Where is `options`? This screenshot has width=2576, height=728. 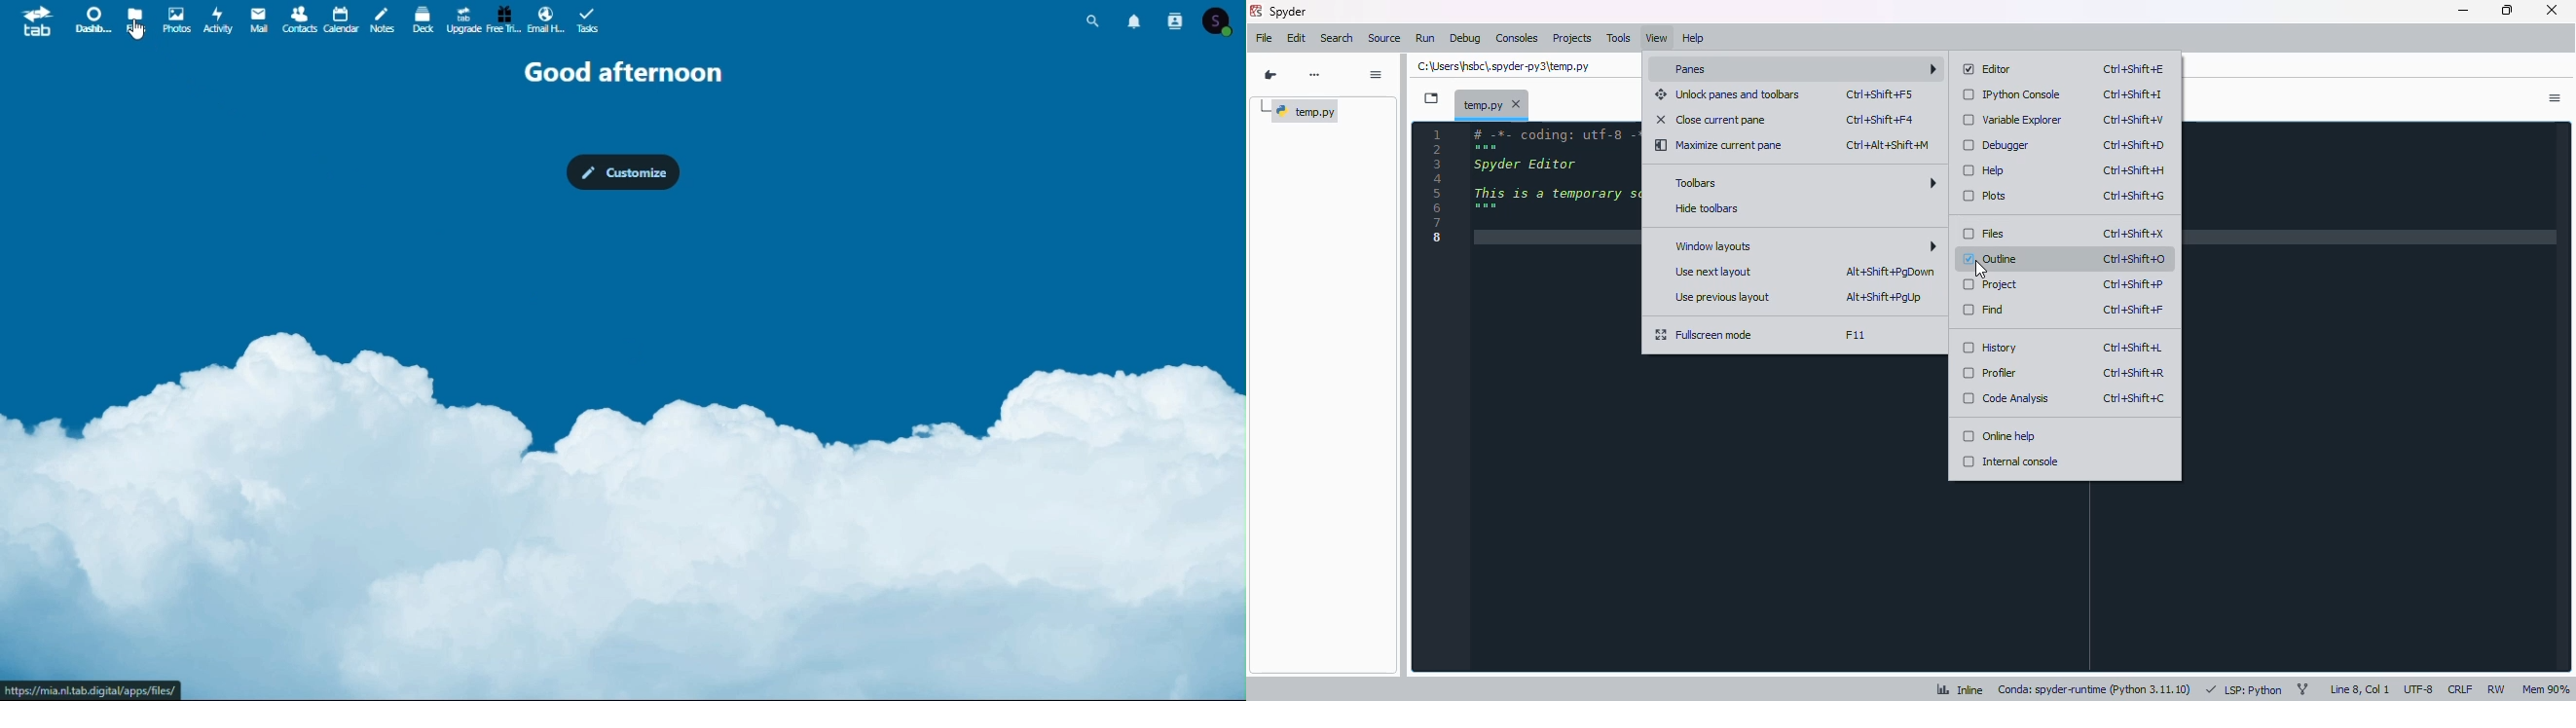 options is located at coordinates (1378, 75).